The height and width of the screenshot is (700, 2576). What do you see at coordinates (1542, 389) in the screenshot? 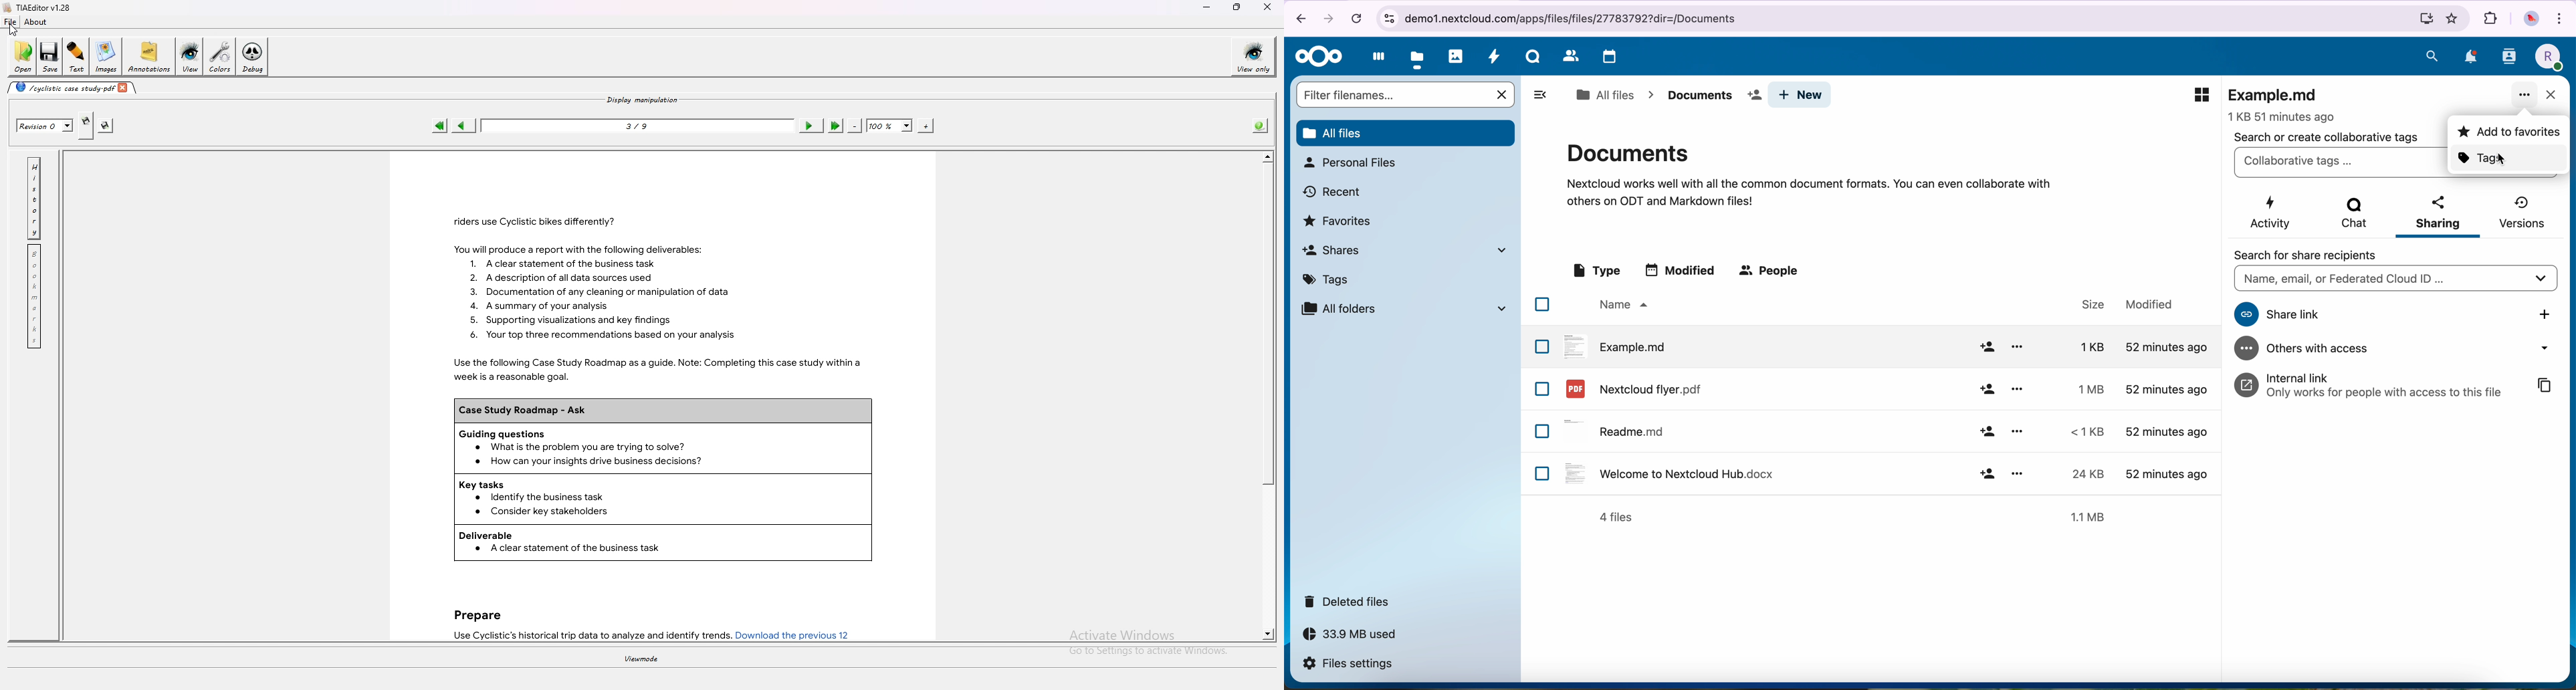
I see `checkbox` at bounding box center [1542, 389].